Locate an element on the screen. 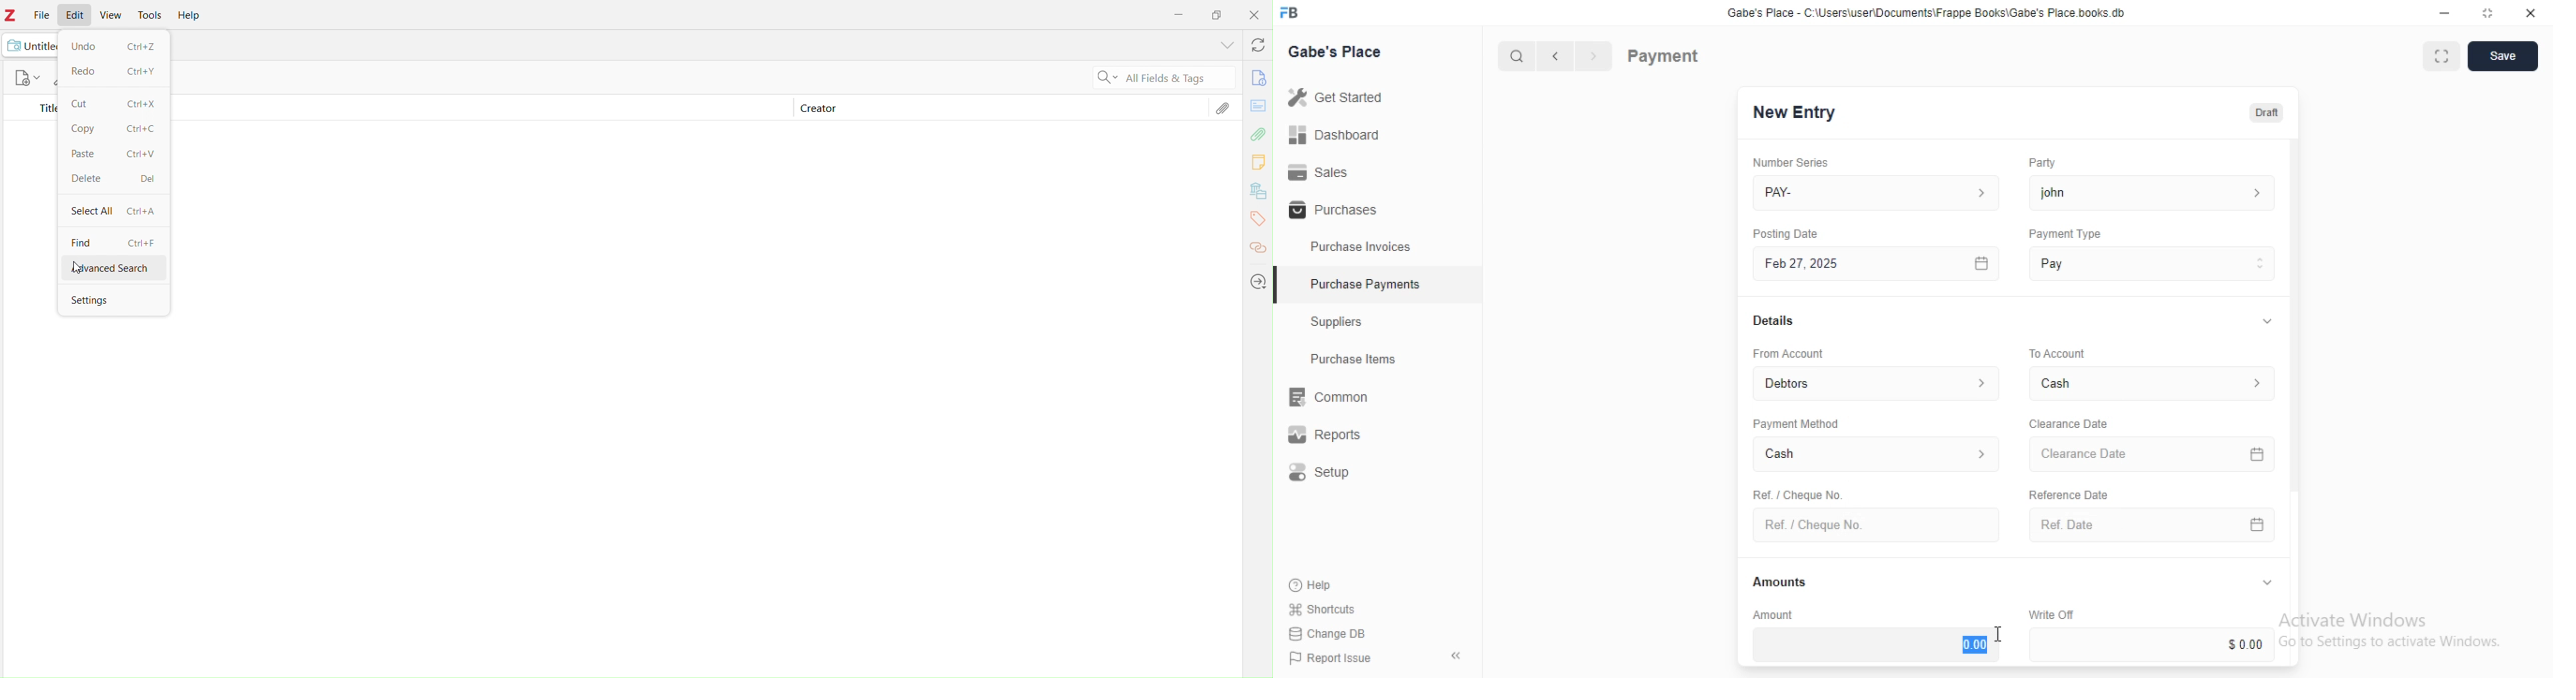 This screenshot has height=700, width=2576. Card is located at coordinates (1259, 105).